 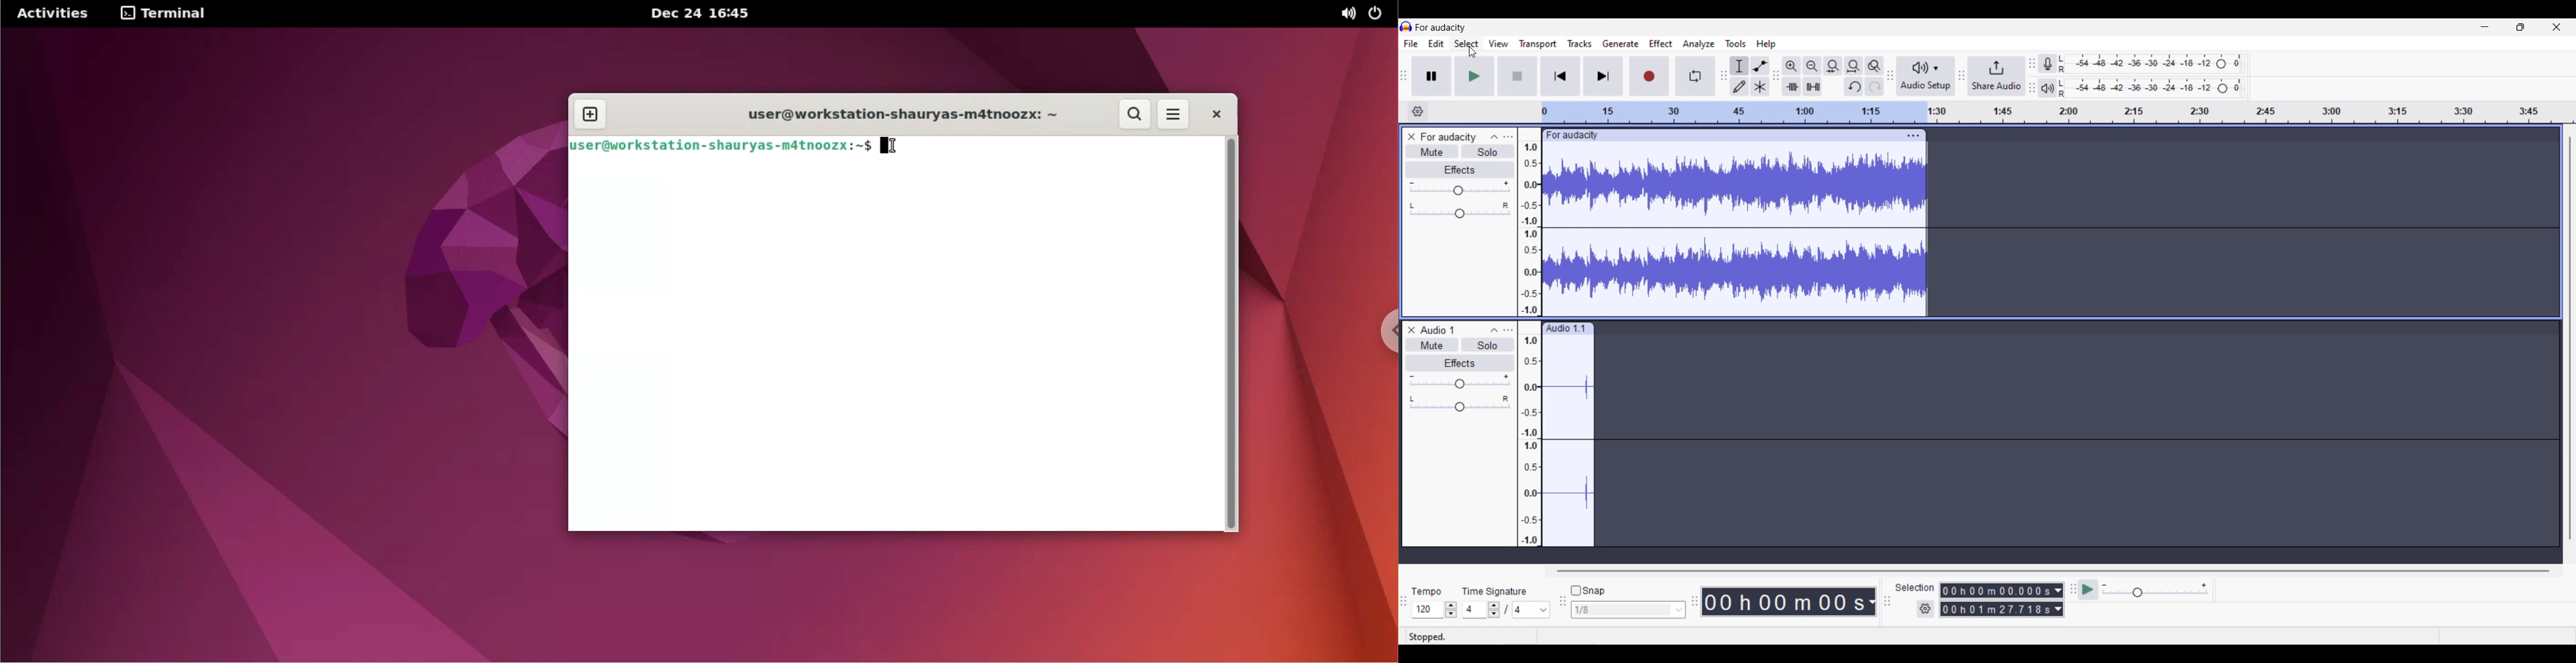 I want to click on for audacity, so click(x=1573, y=135).